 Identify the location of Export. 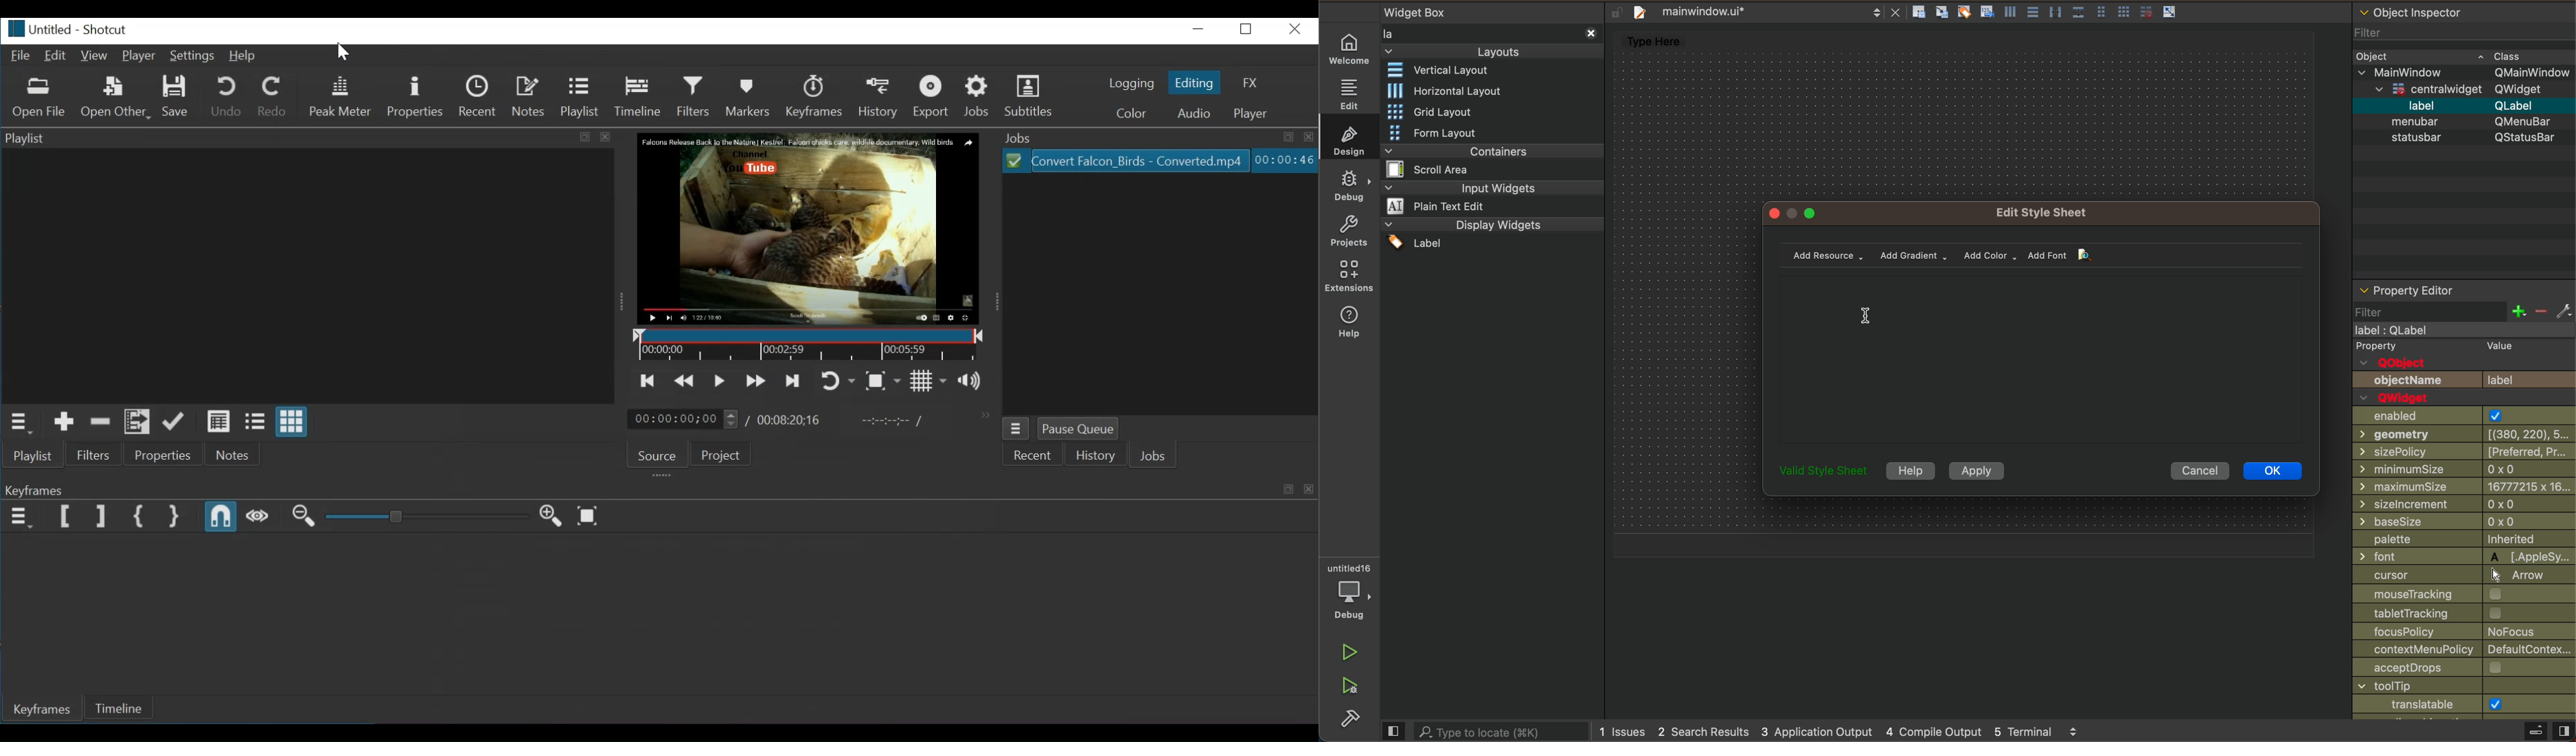
(934, 97).